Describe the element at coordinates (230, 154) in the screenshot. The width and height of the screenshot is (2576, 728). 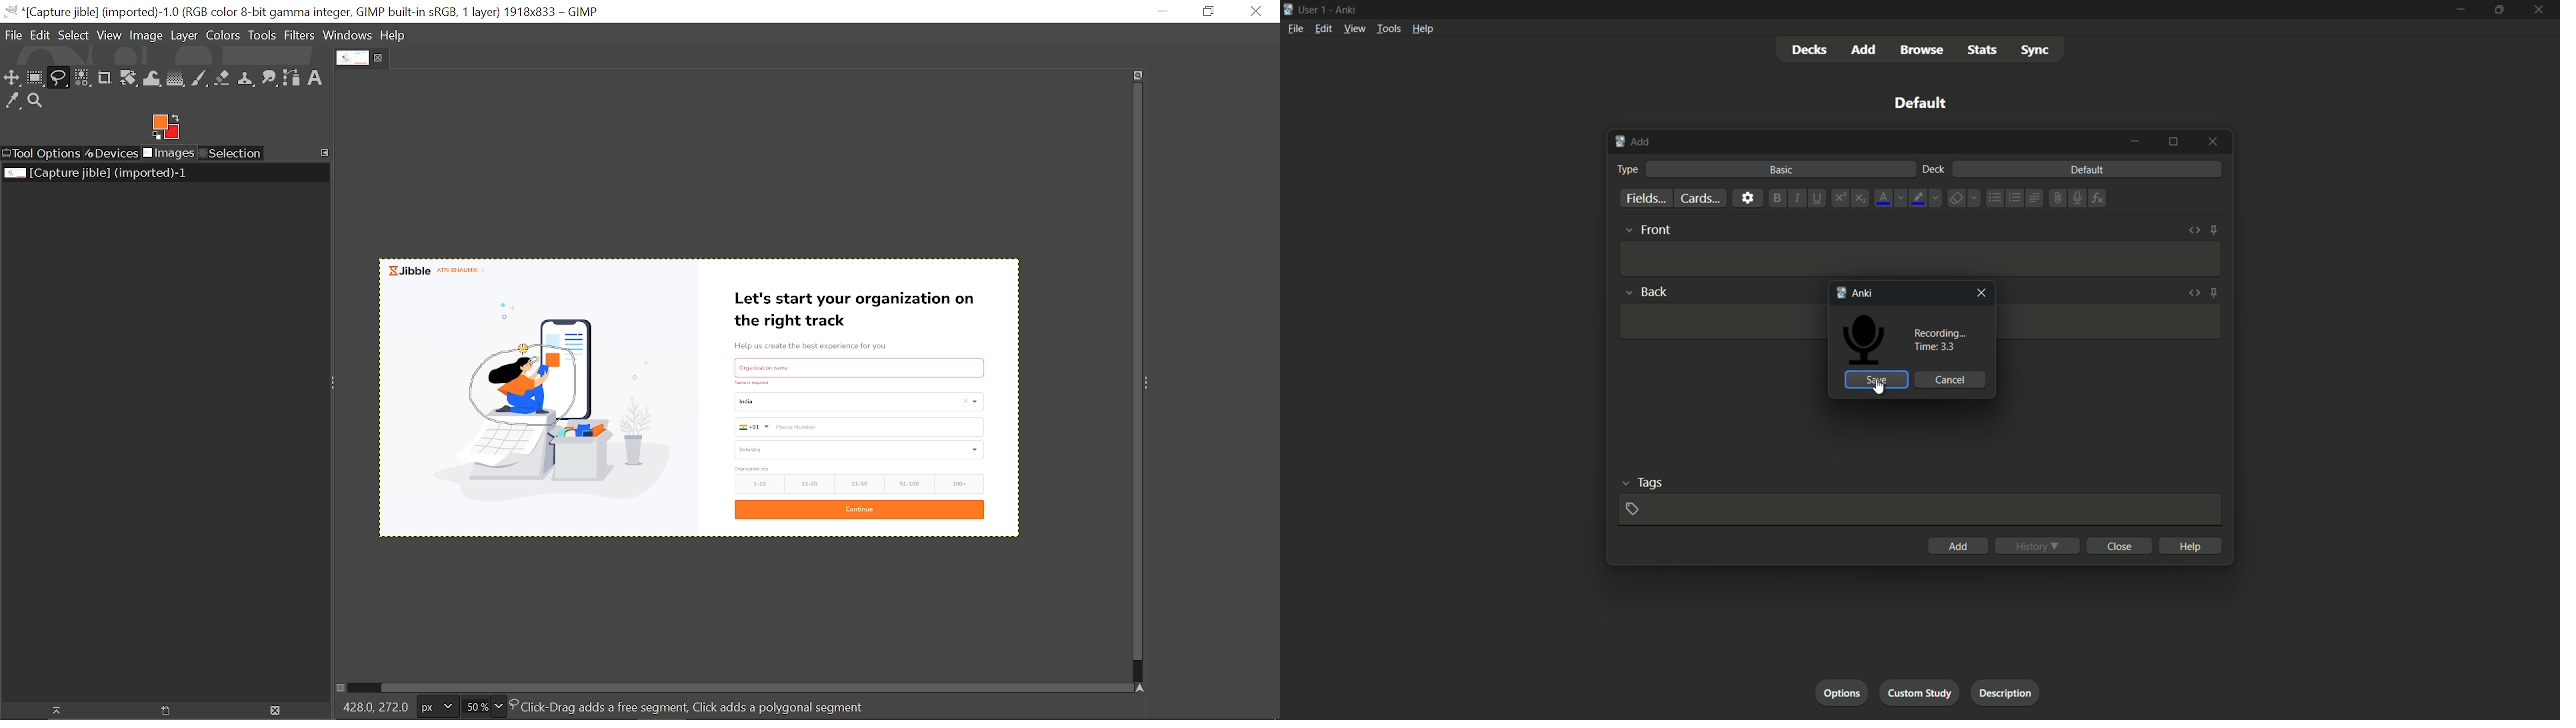
I see `Selection` at that location.